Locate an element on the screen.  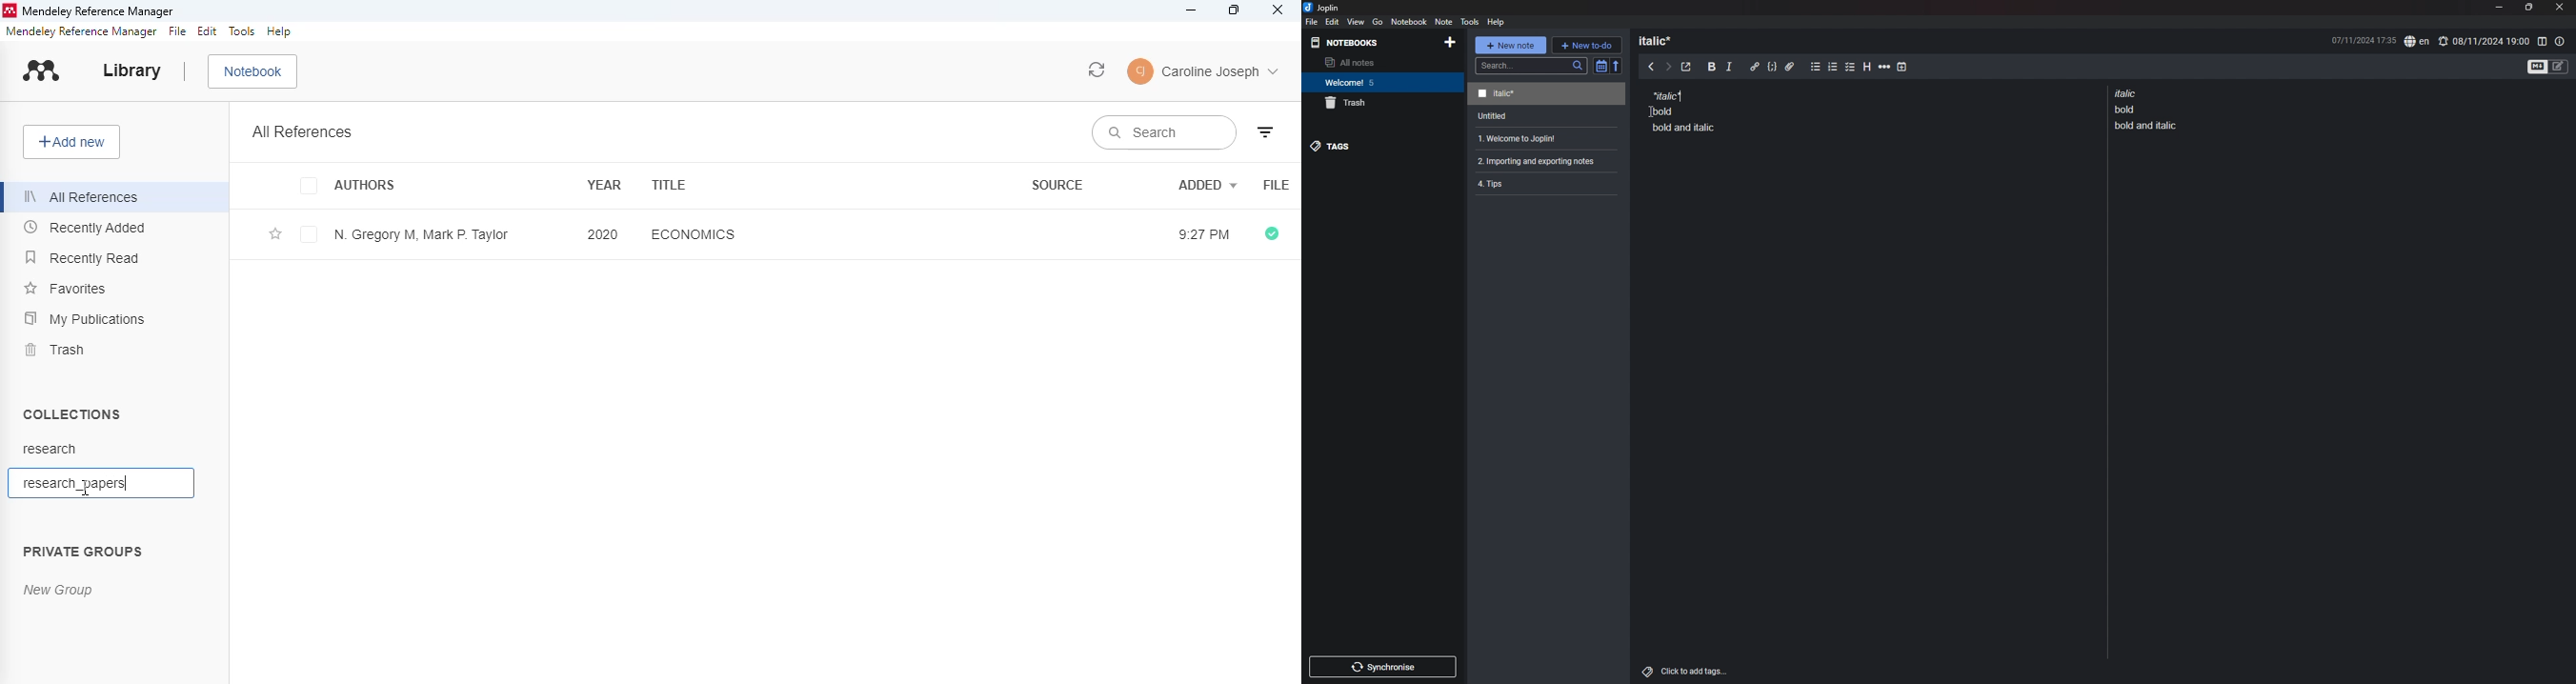
numbered list is located at coordinates (1833, 68).